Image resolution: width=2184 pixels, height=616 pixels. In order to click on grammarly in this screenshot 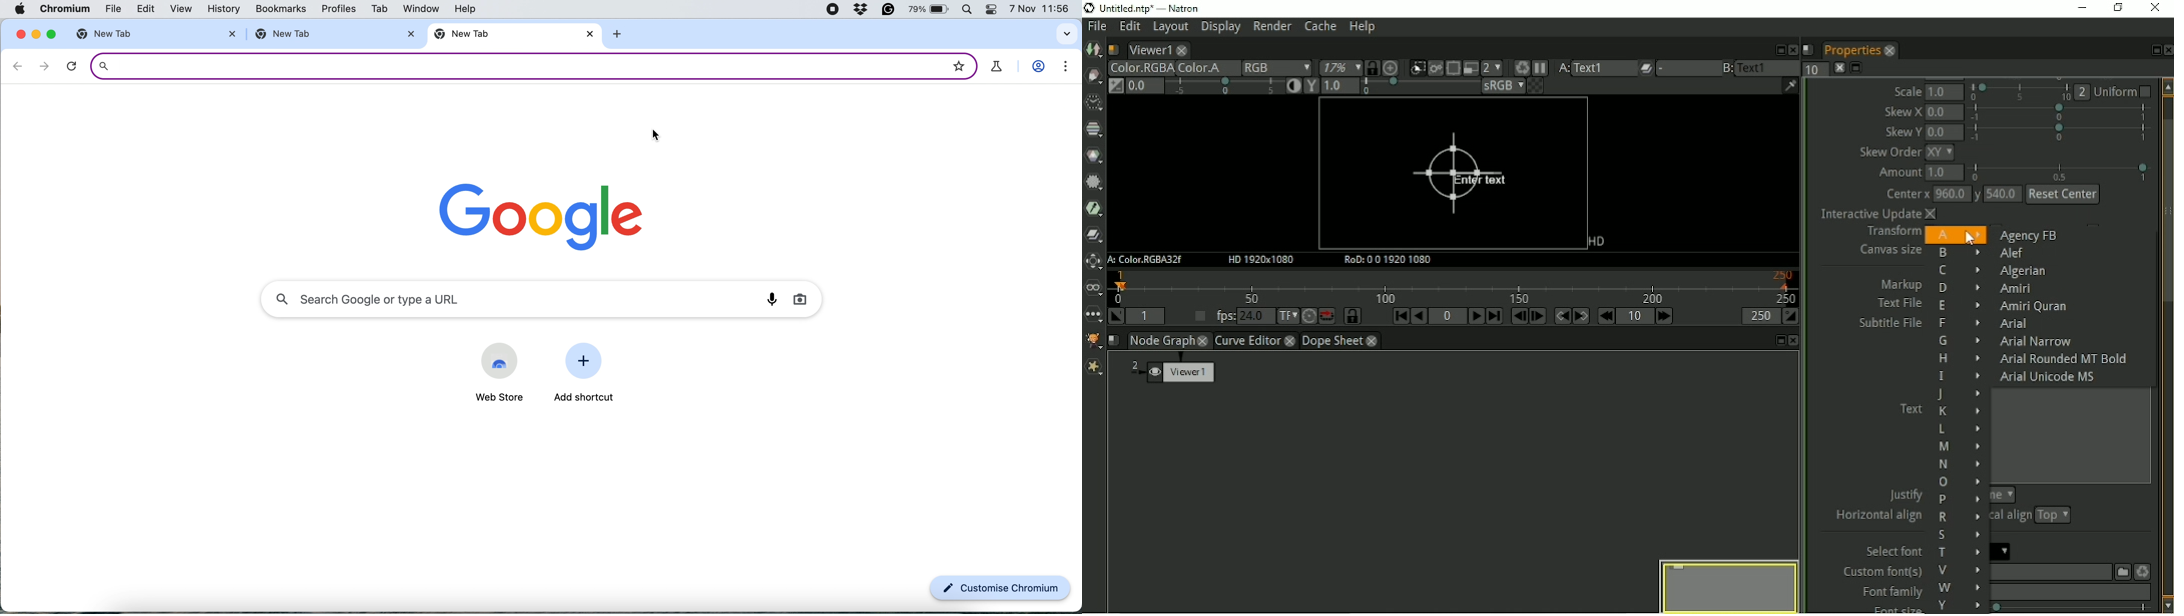, I will do `click(890, 10)`.